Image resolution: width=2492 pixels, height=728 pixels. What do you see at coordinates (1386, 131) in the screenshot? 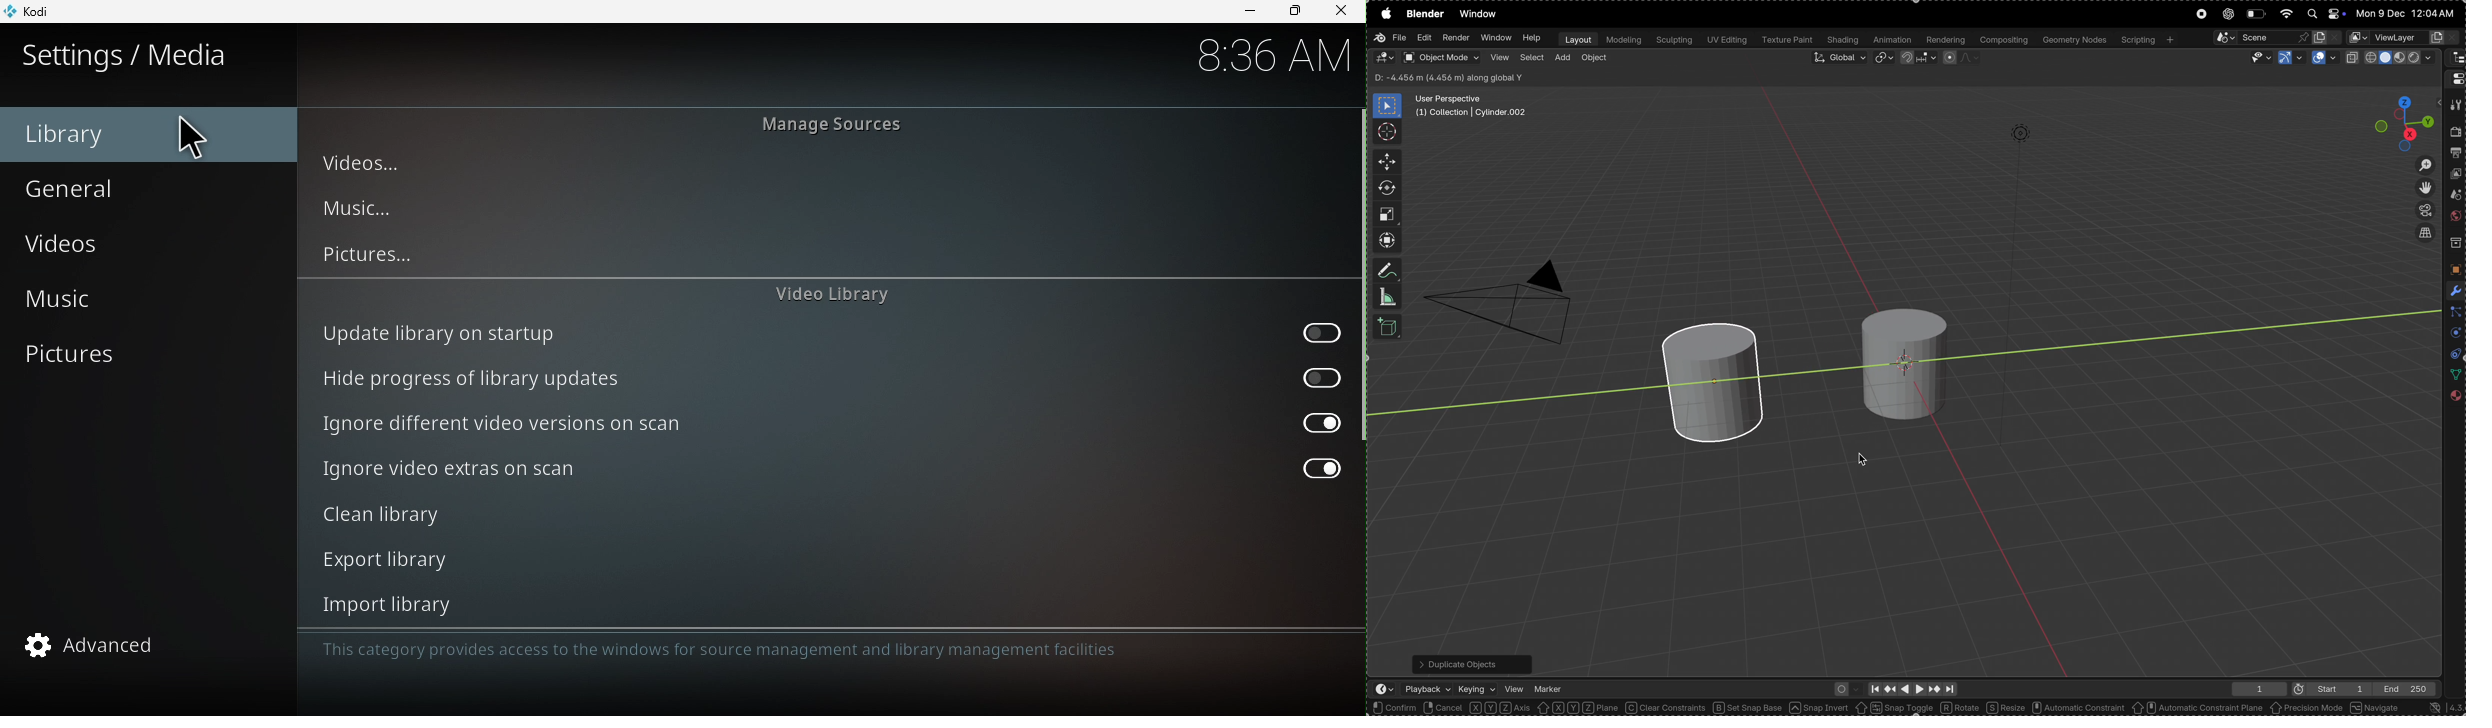
I see `cursor` at bounding box center [1386, 131].